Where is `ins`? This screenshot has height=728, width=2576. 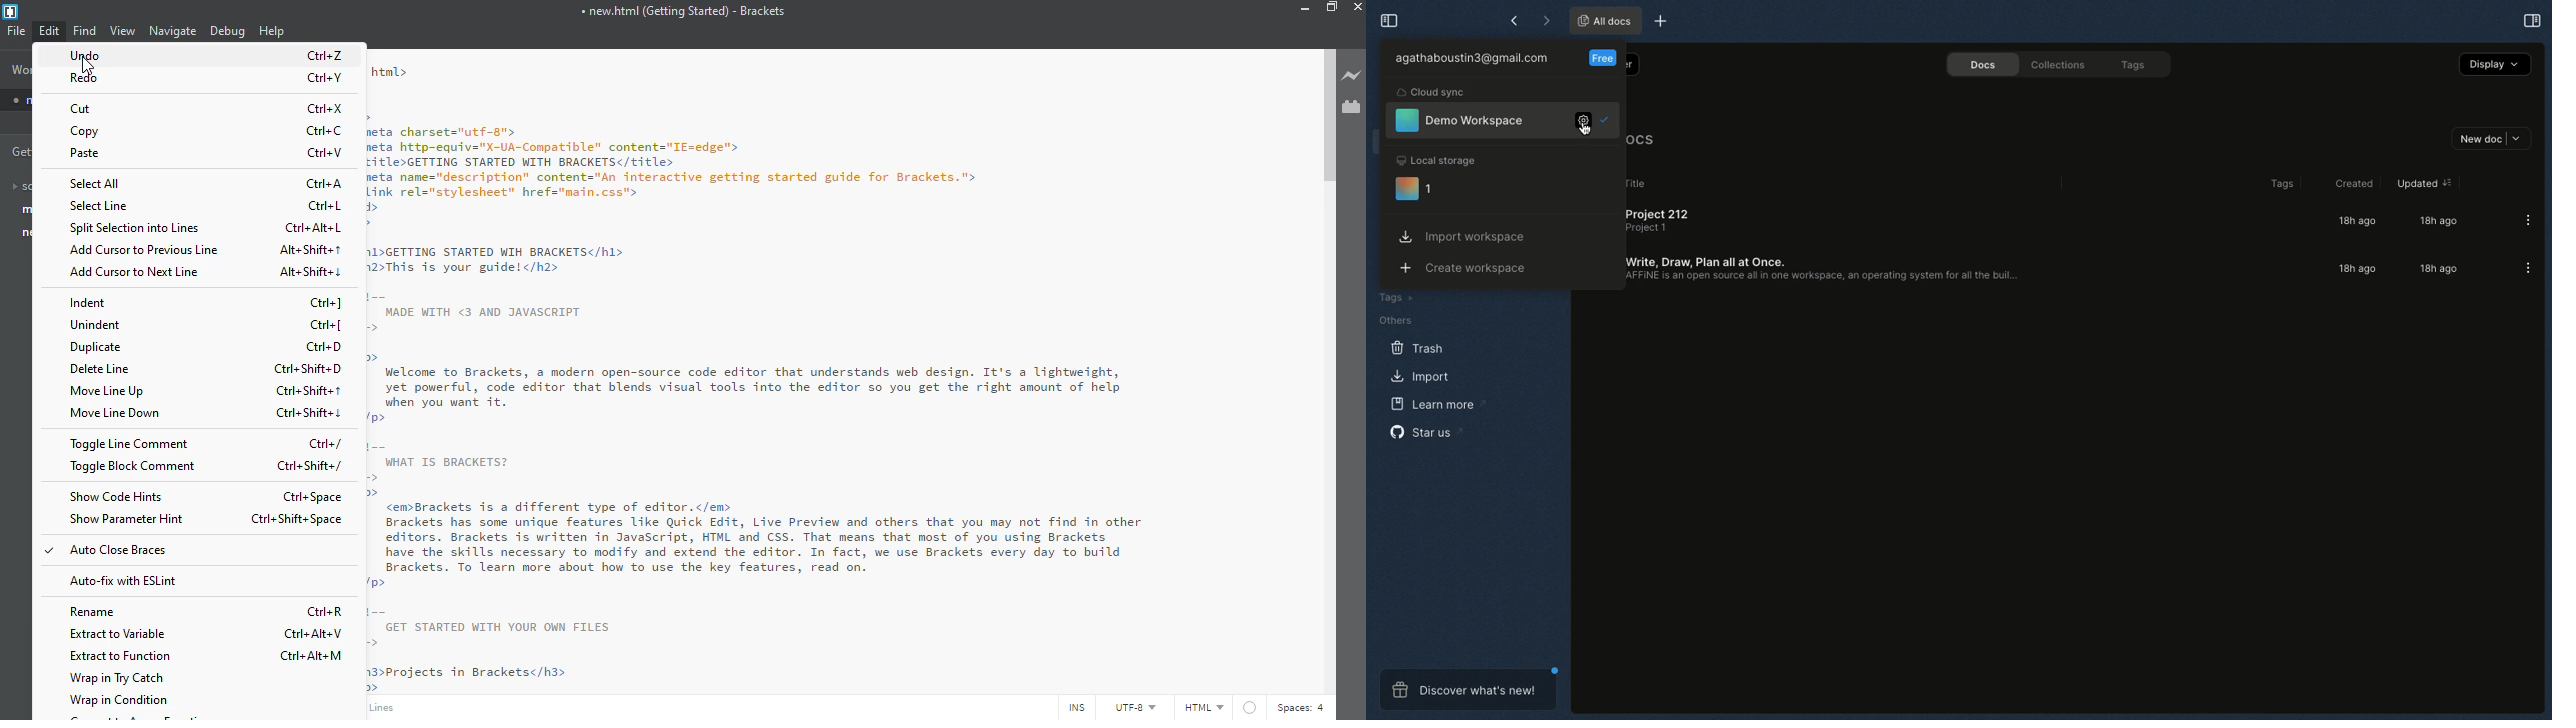 ins is located at coordinates (1074, 708).